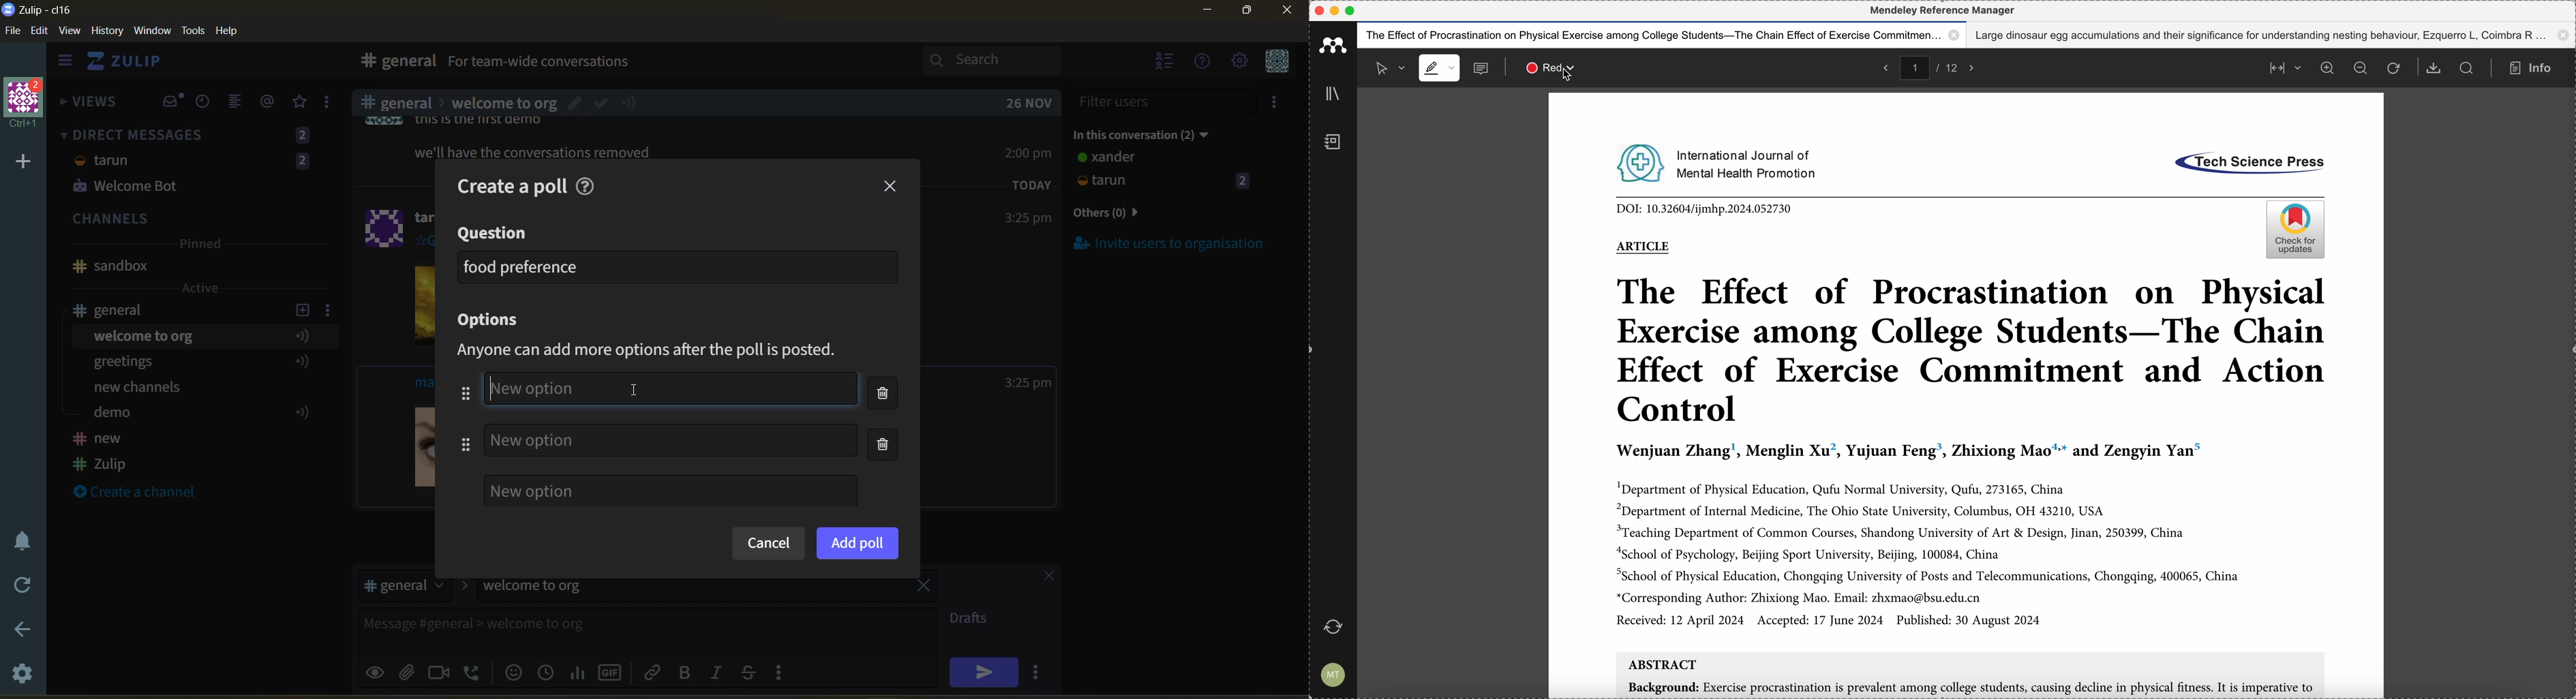 This screenshot has height=700, width=2576. Describe the element at coordinates (232, 31) in the screenshot. I see `help` at that location.